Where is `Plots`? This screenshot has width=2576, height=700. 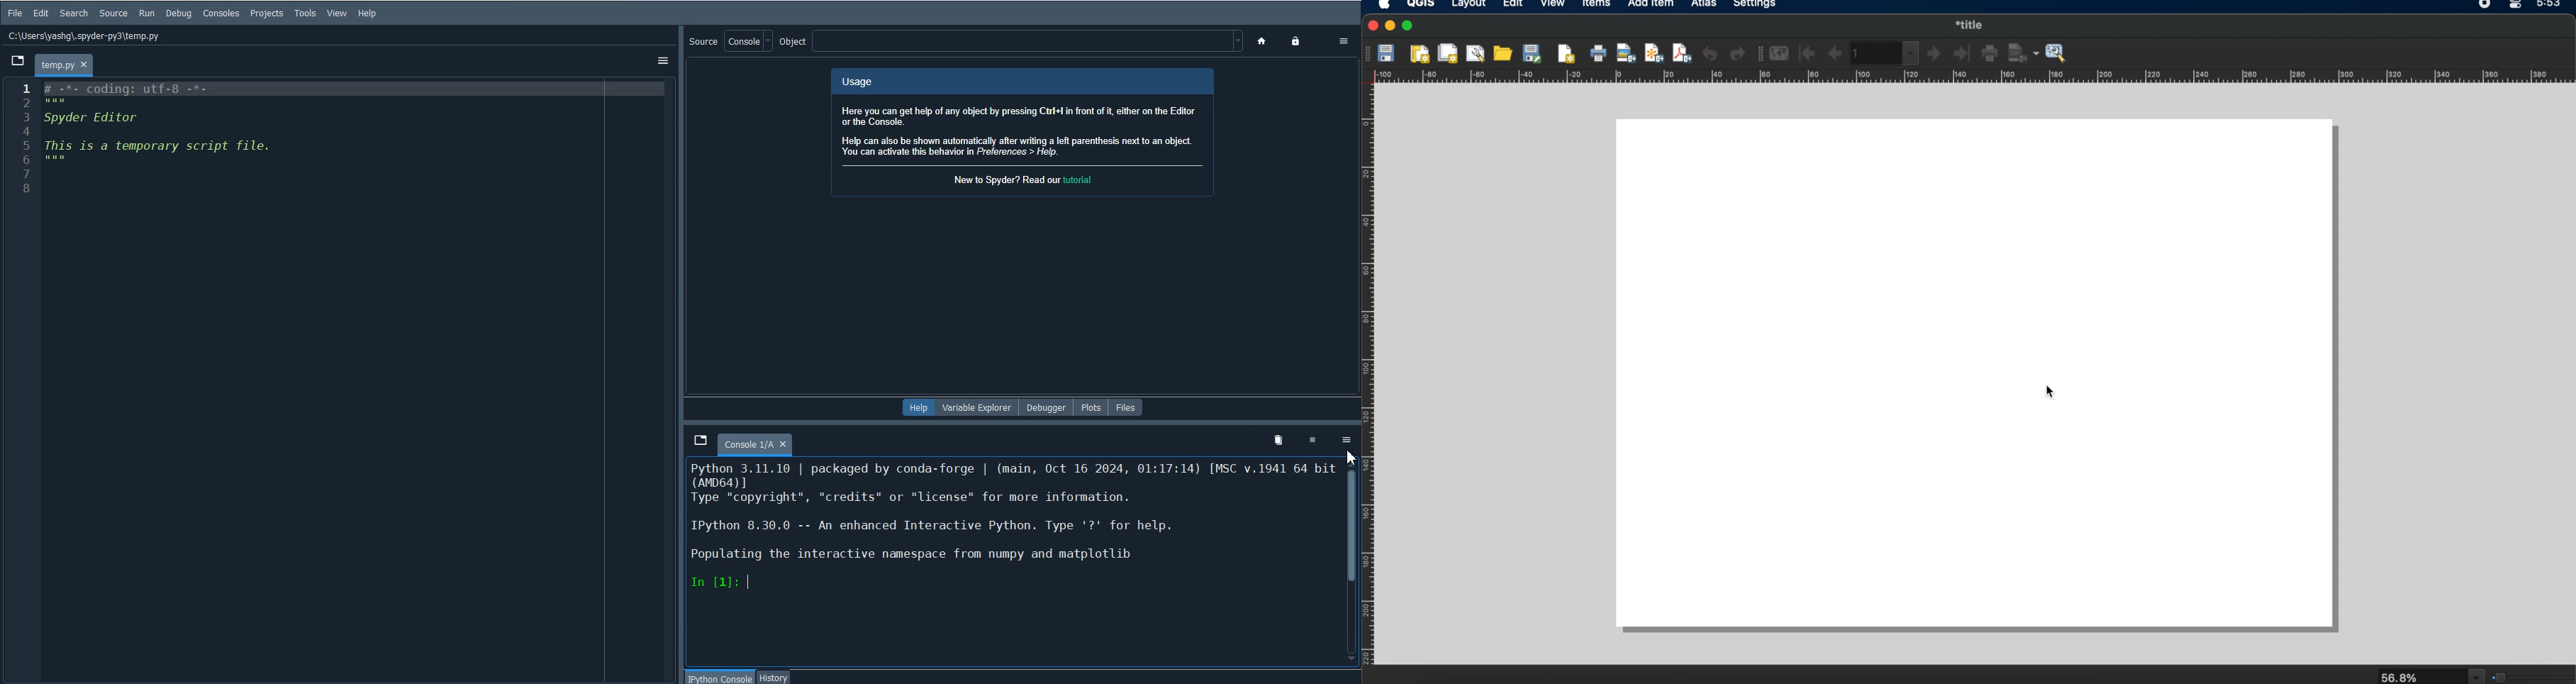 Plots is located at coordinates (1090, 407).